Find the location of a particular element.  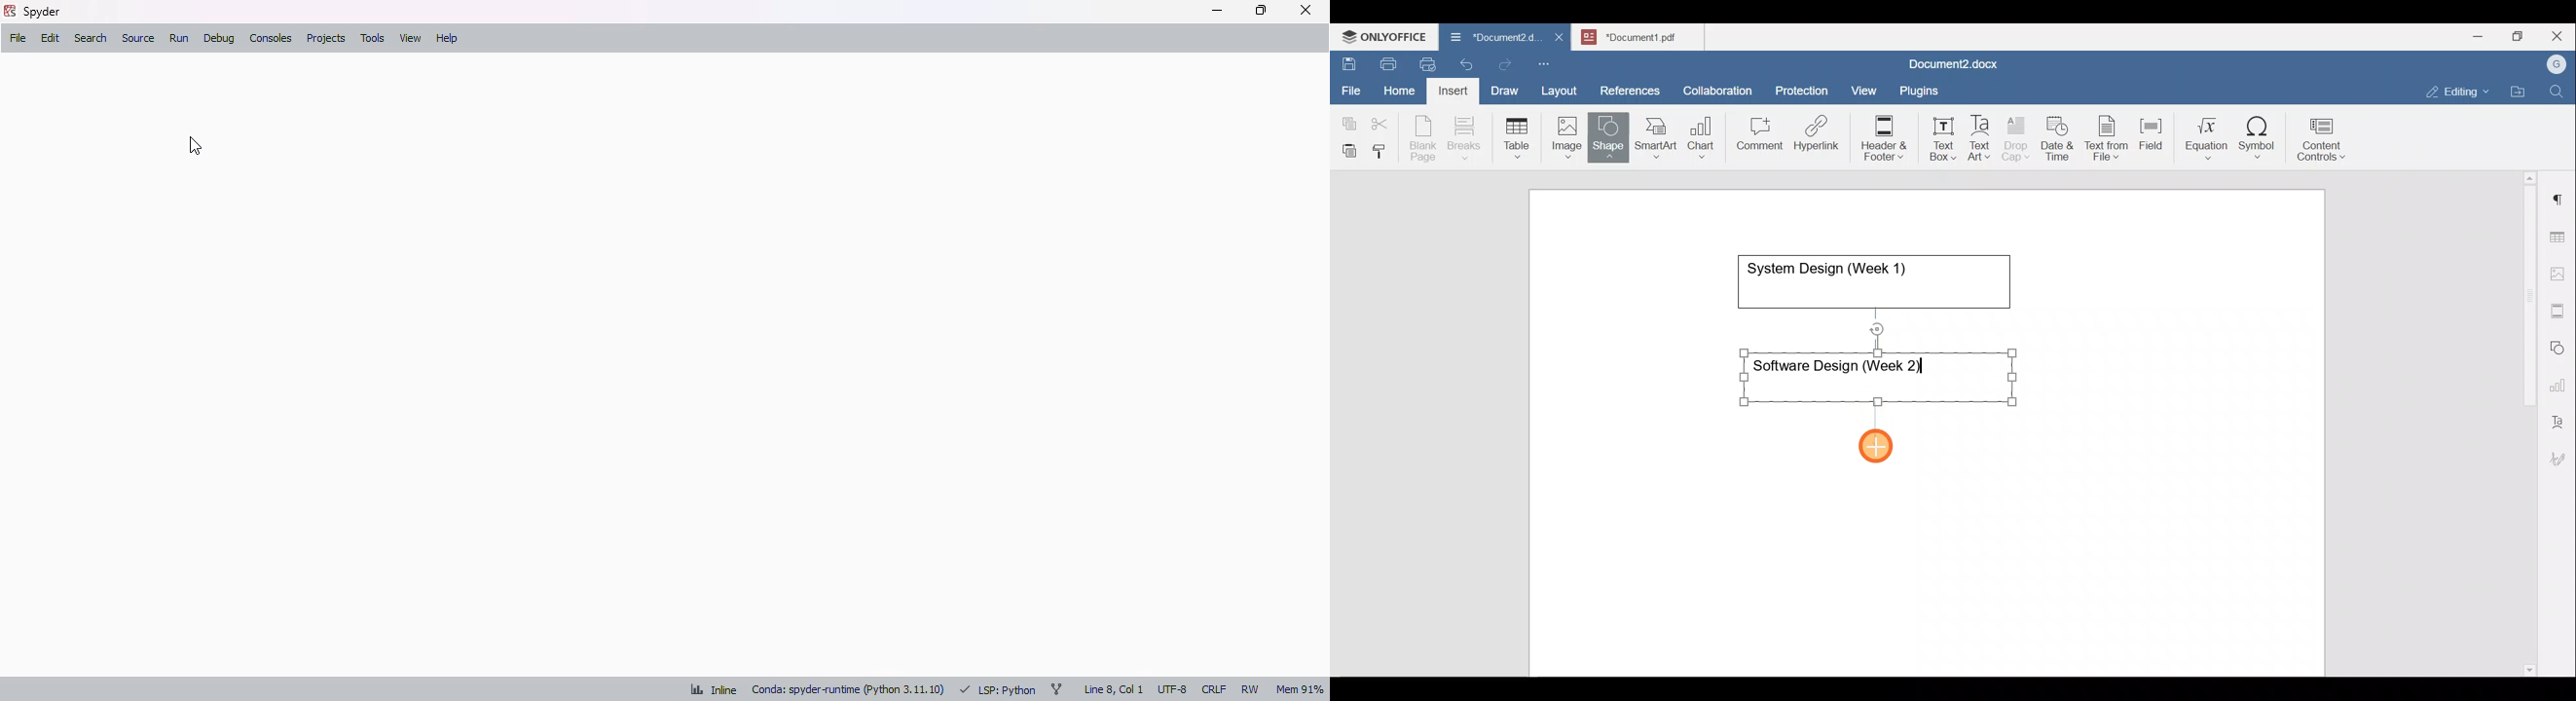

inline is located at coordinates (714, 689).